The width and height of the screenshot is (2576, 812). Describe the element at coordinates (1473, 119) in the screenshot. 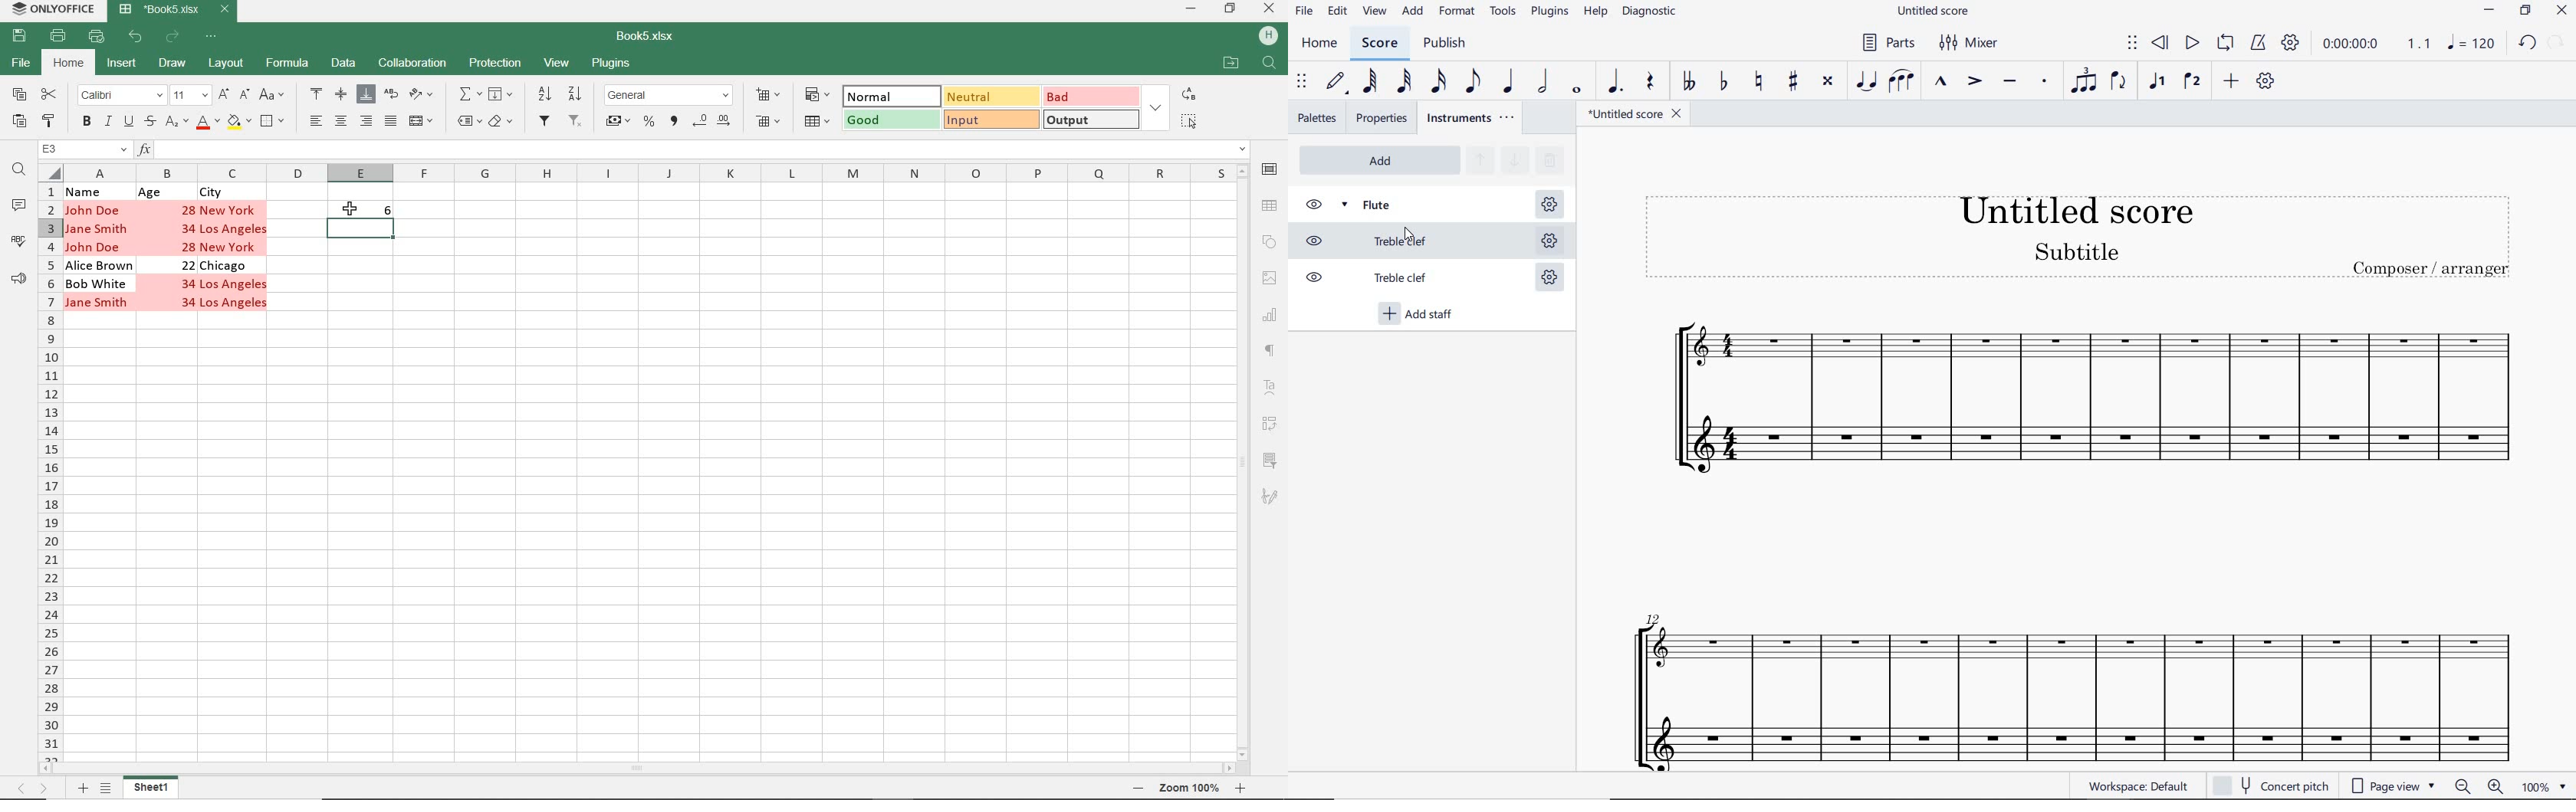

I see `INSTRUMENTS` at that location.